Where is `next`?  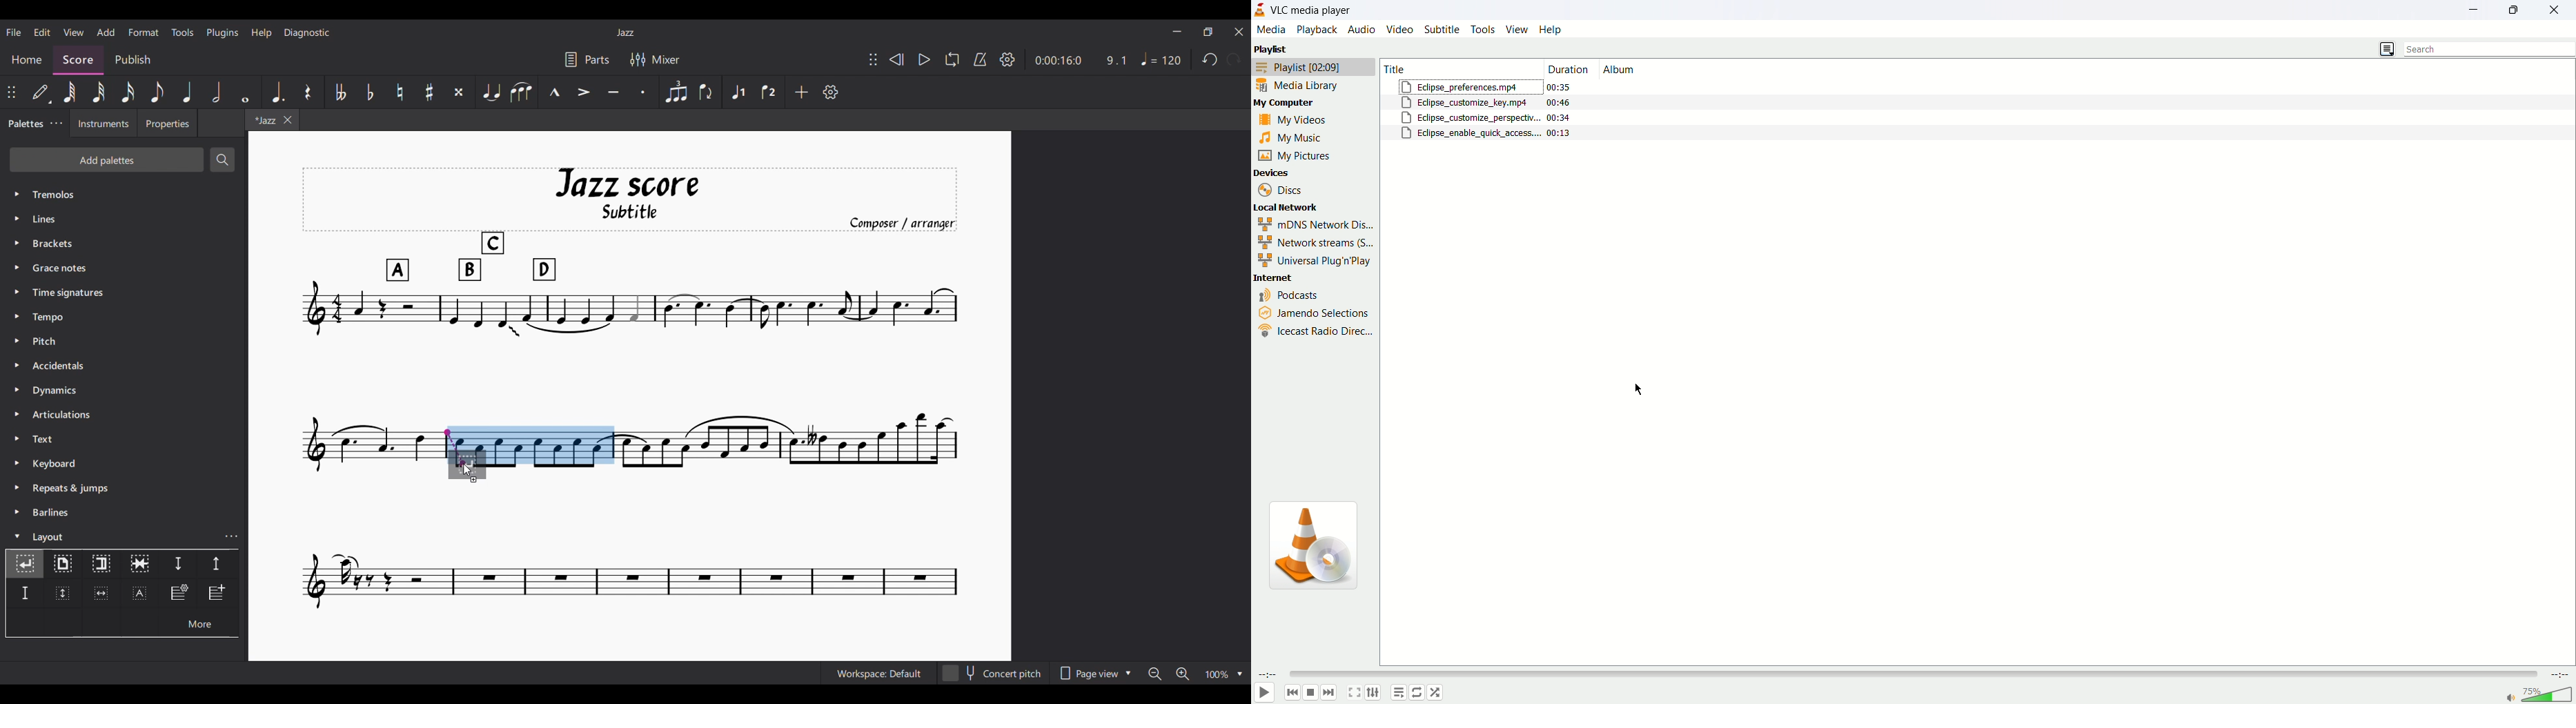 next is located at coordinates (1328, 693).